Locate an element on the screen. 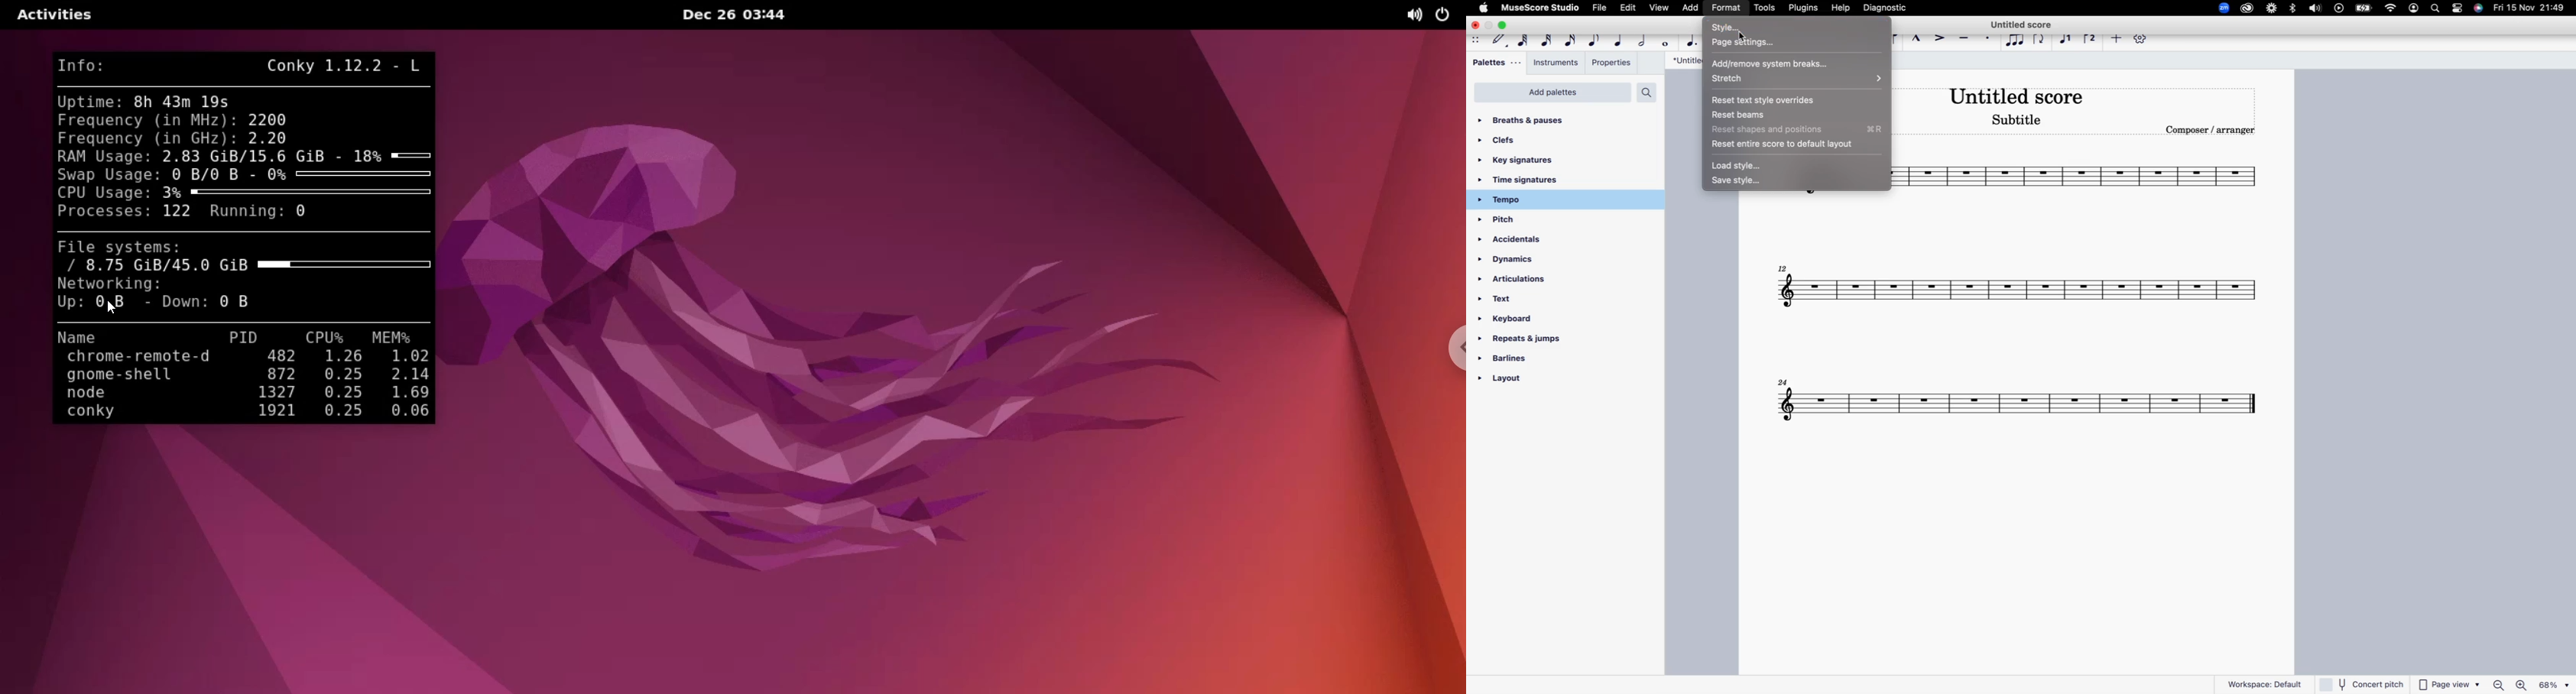  line  is located at coordinates (243, 86).